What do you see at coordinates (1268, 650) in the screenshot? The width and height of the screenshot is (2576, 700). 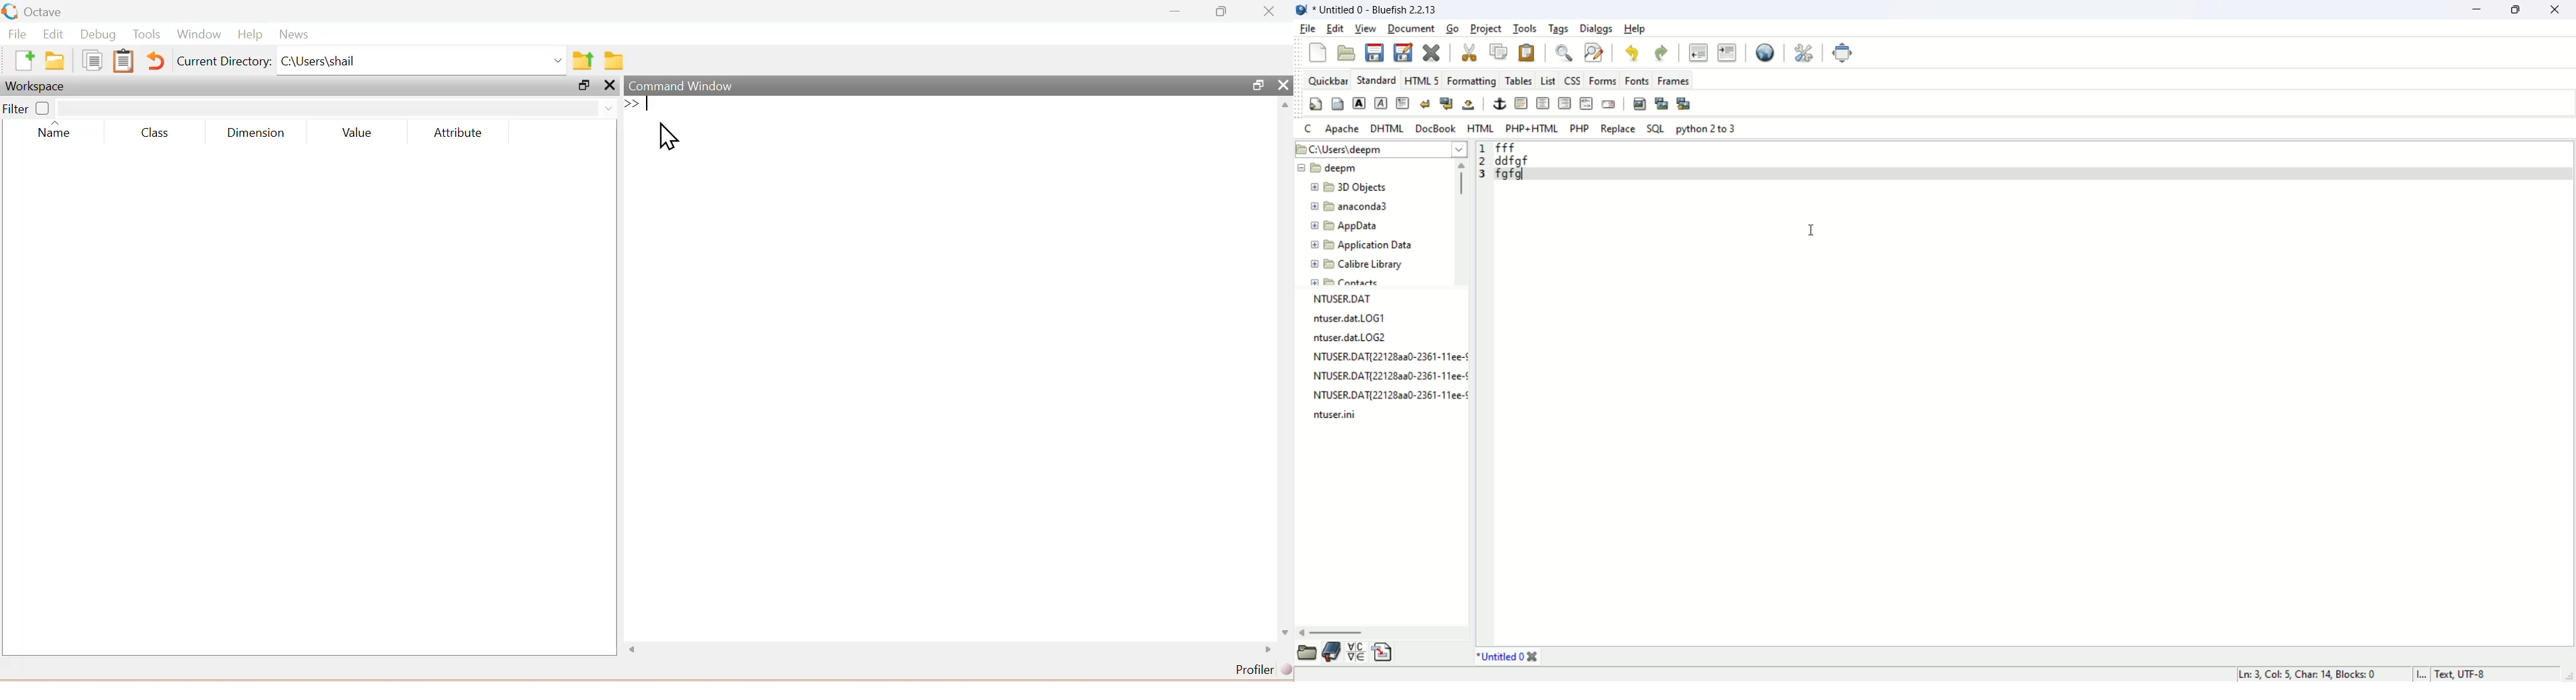 I see `scroll right` at bounding box center [1268, 650].